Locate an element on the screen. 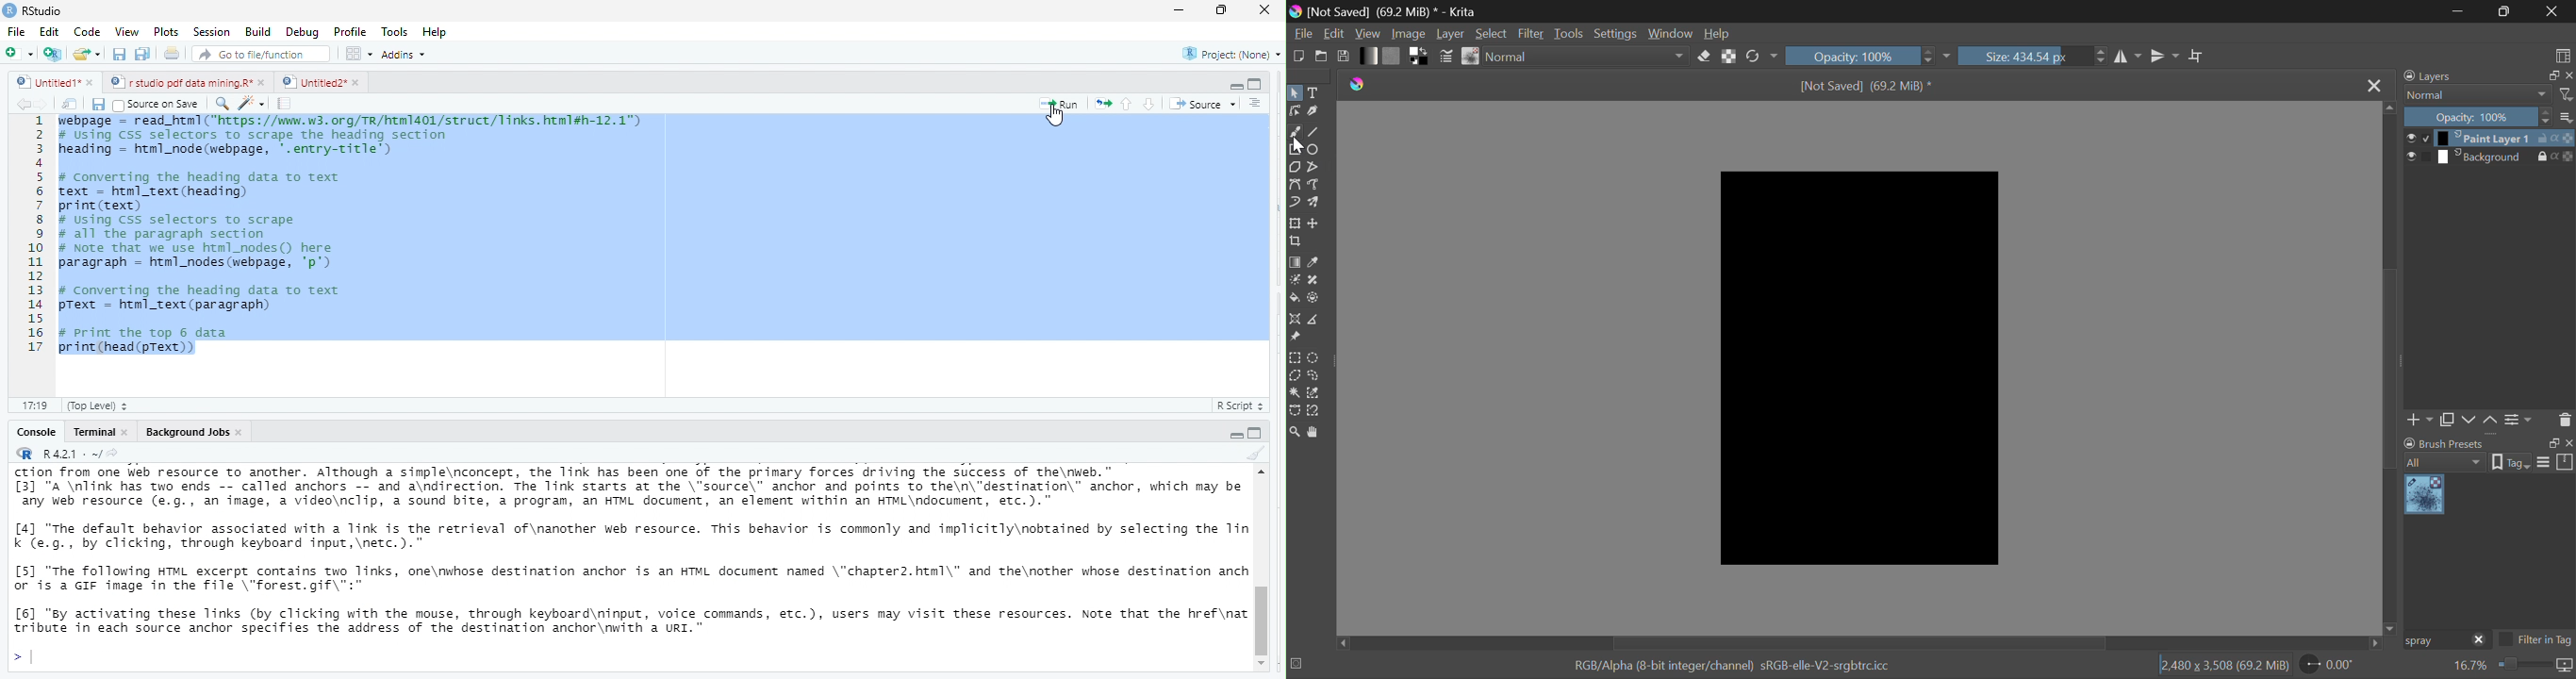 The width and height of the screenshot is (2576, 700). vertical scroll bar is located at coordinates (1263, 567).